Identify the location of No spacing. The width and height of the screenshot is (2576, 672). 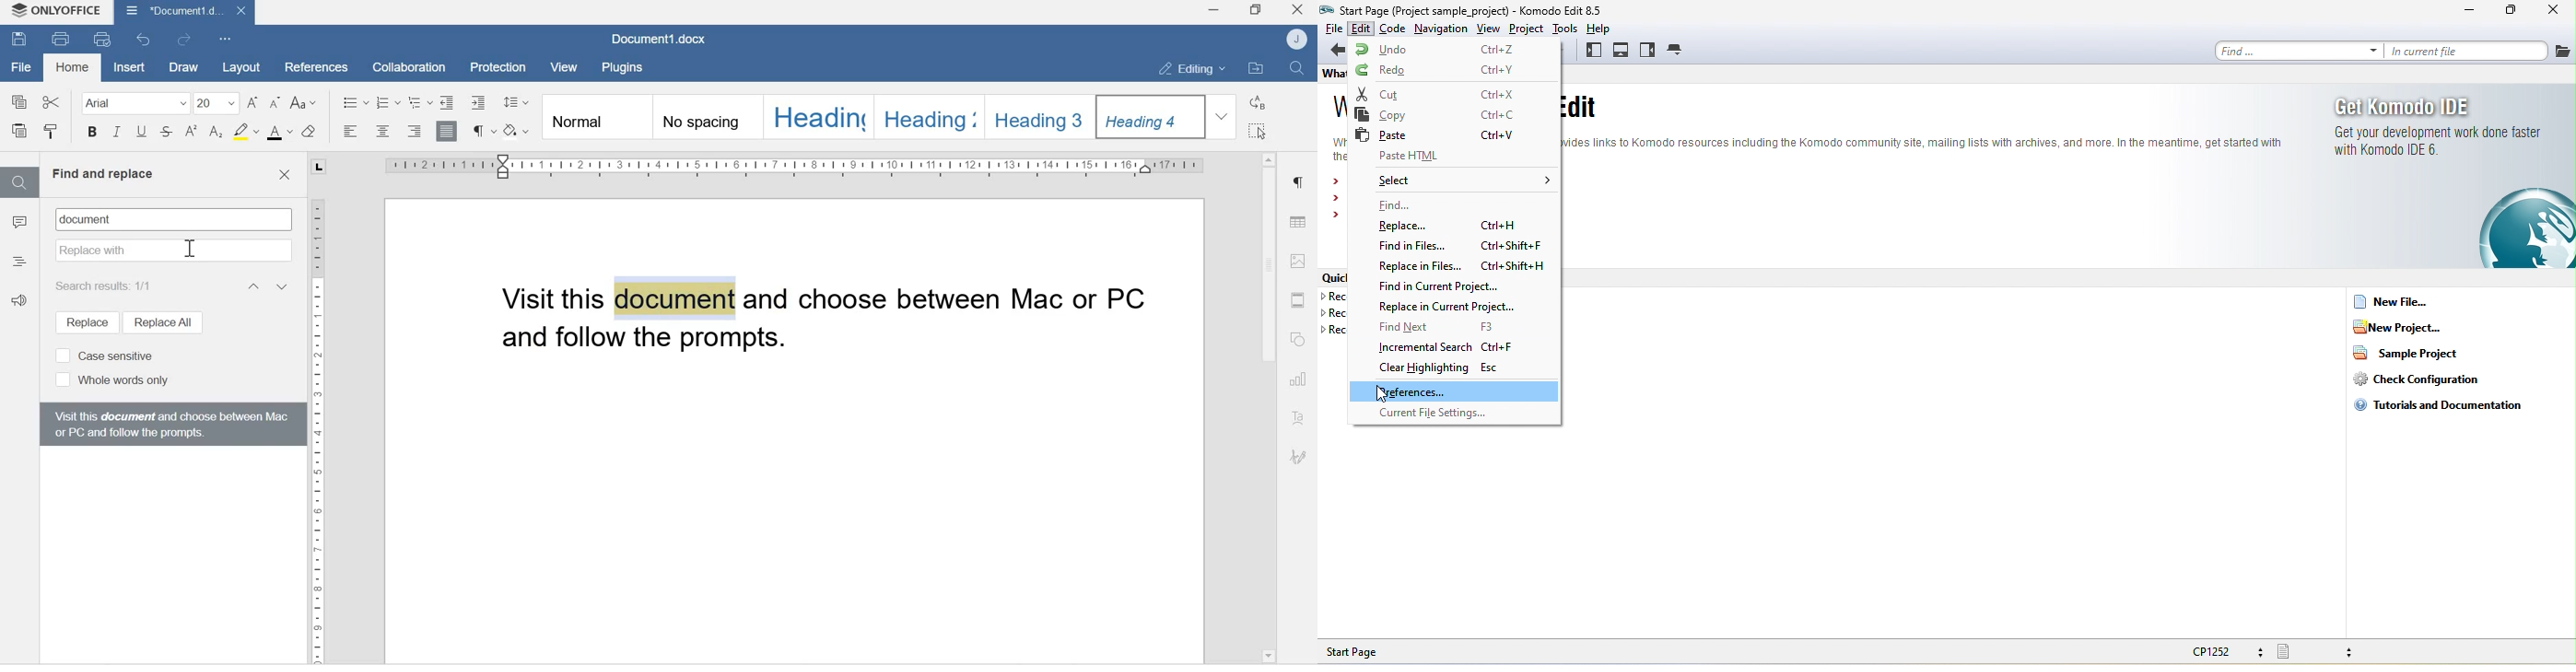
(708, 119).